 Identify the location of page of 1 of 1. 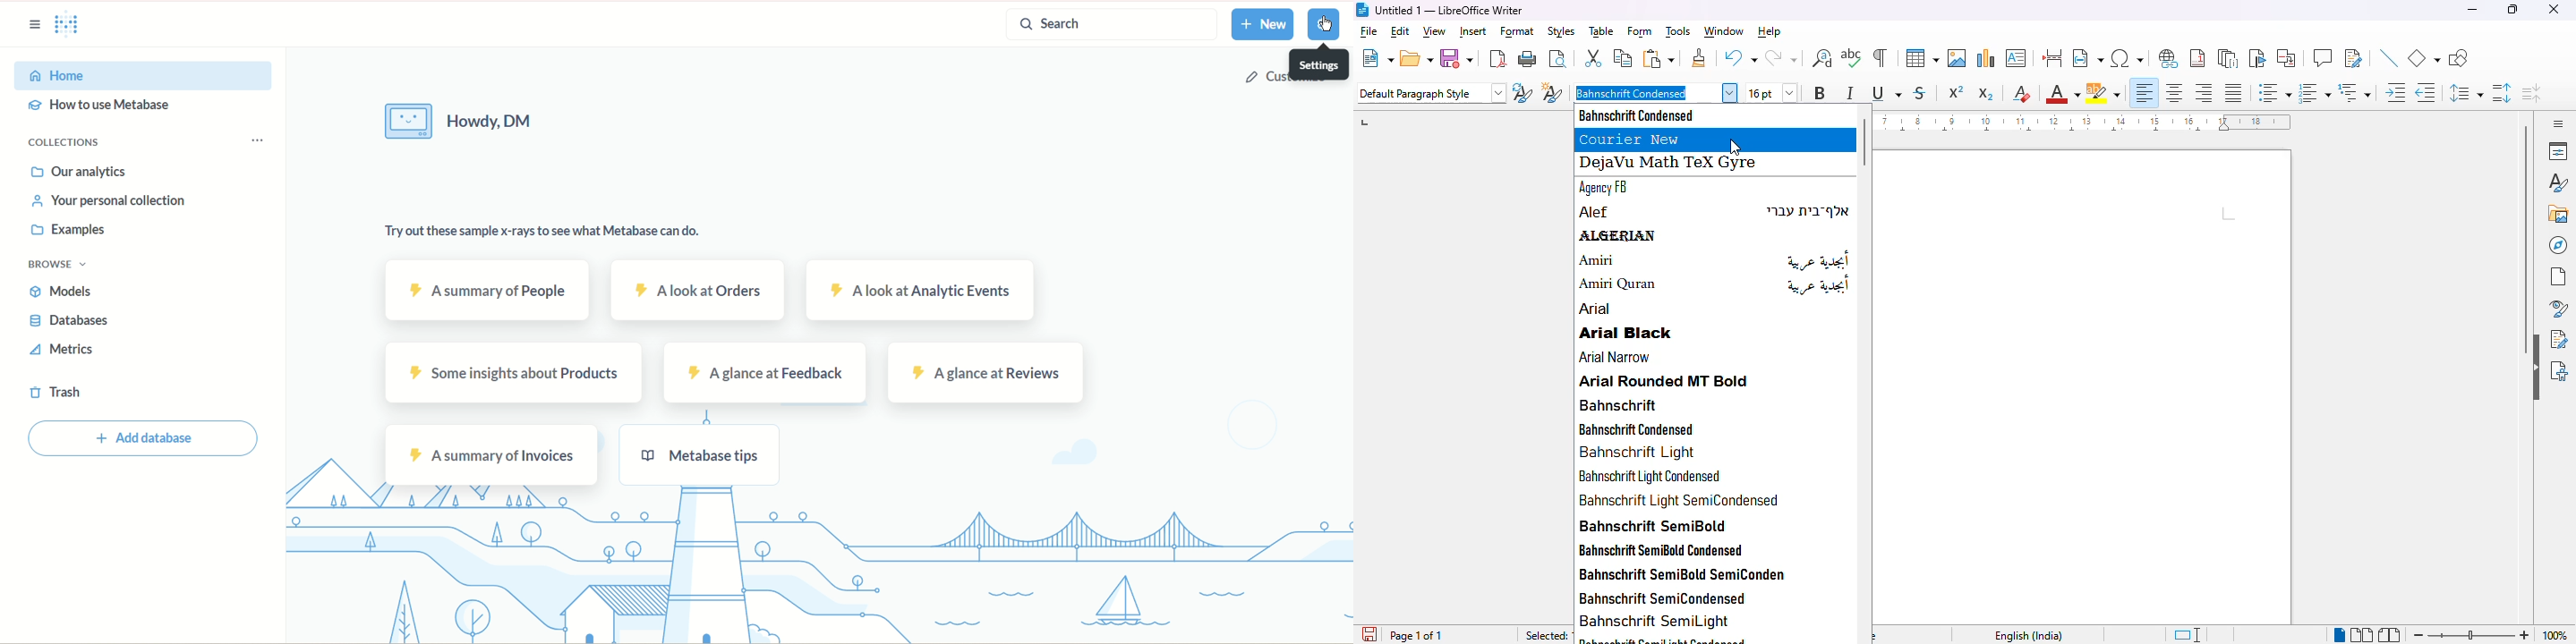
(1417, 635).